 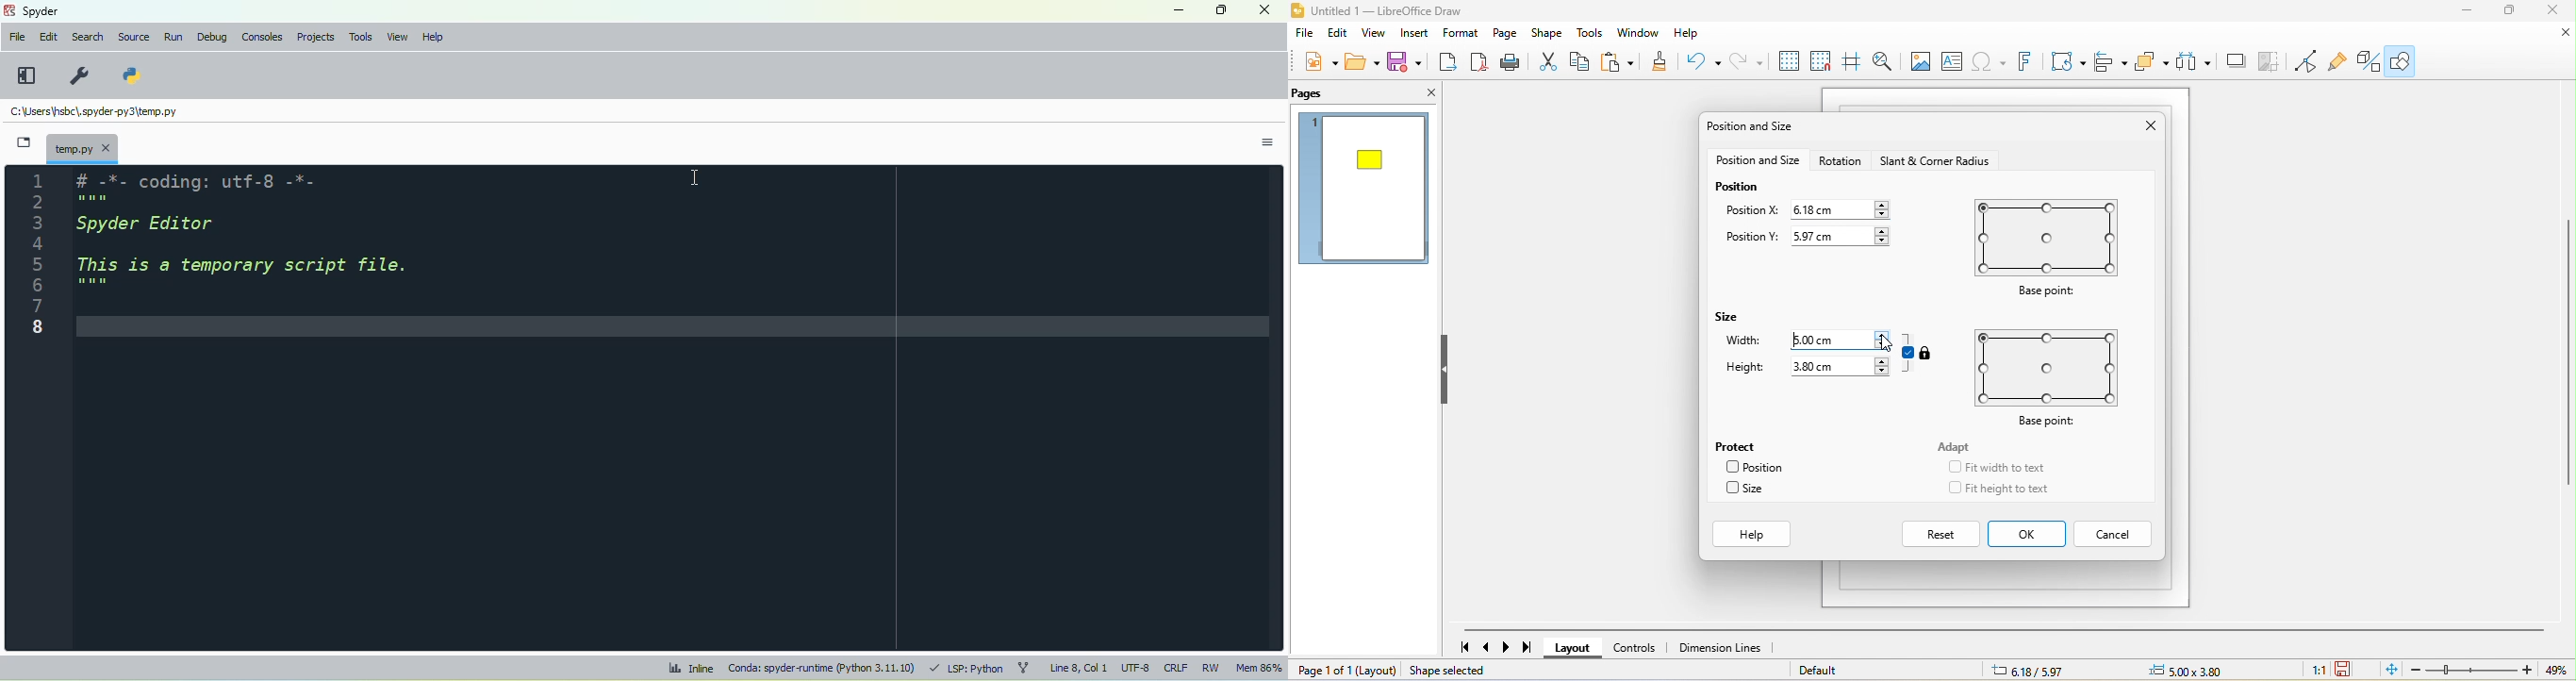 What do you see at coordinates (24, 142) in the screenshot?
I see `browse tabs` at bounding box center [24, 142].